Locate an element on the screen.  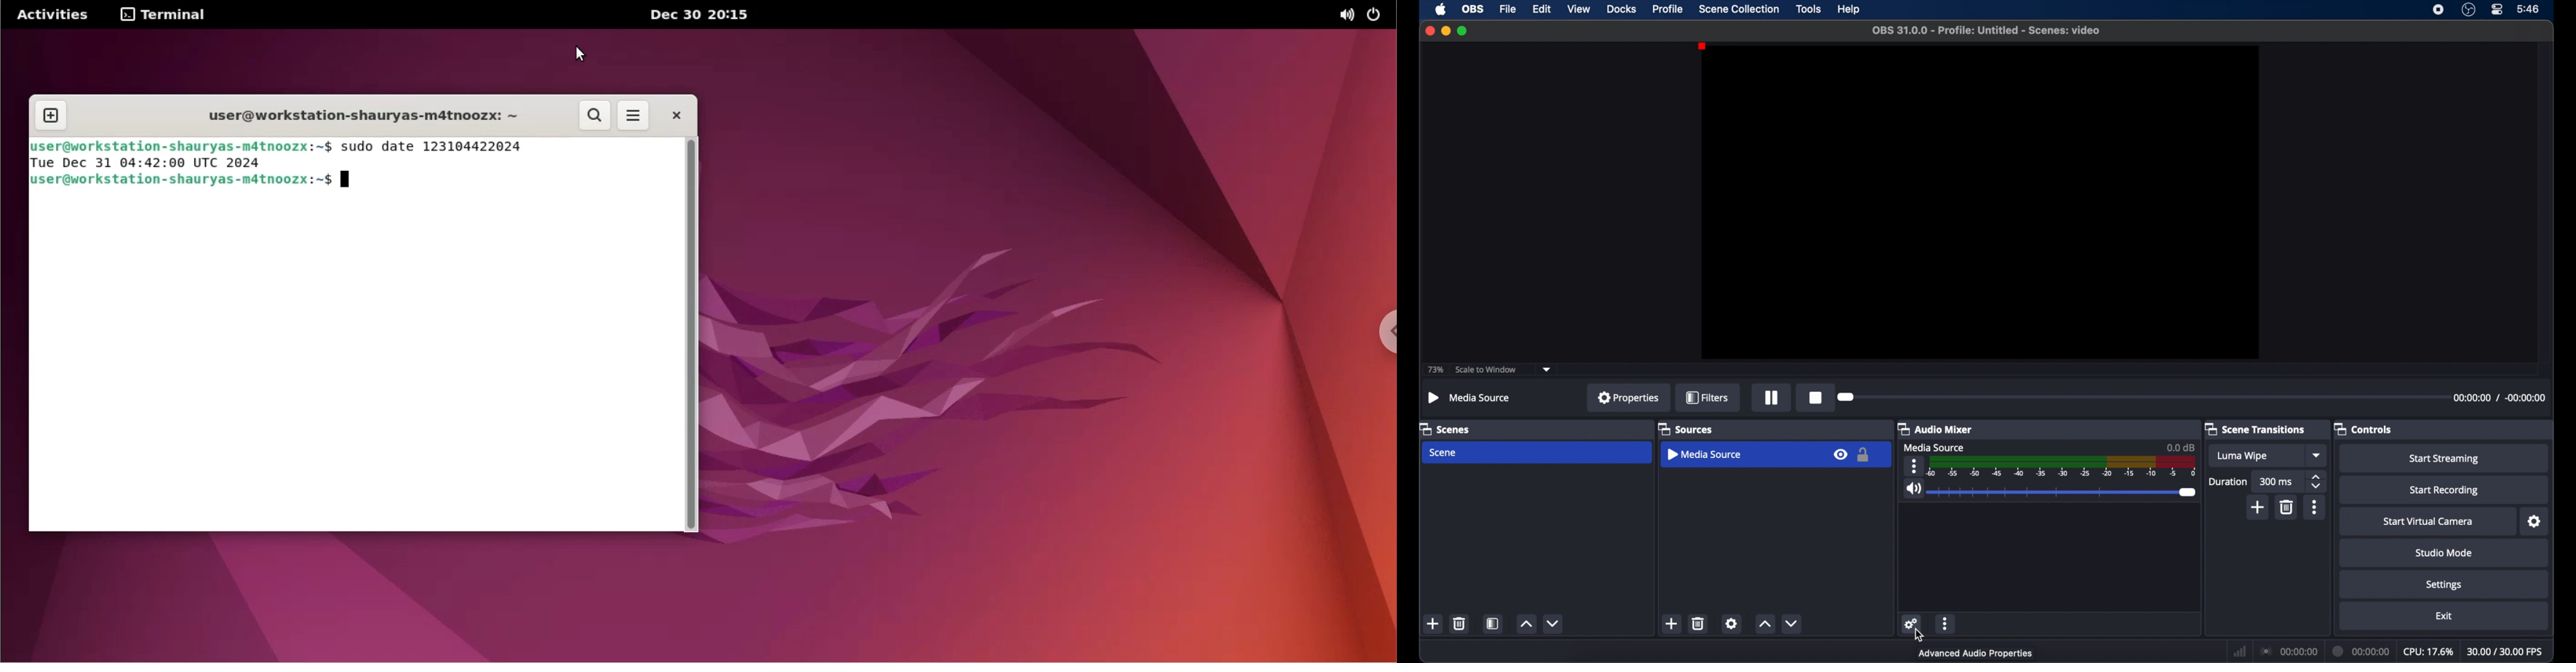
sources is located at coordinates (1685, 428).